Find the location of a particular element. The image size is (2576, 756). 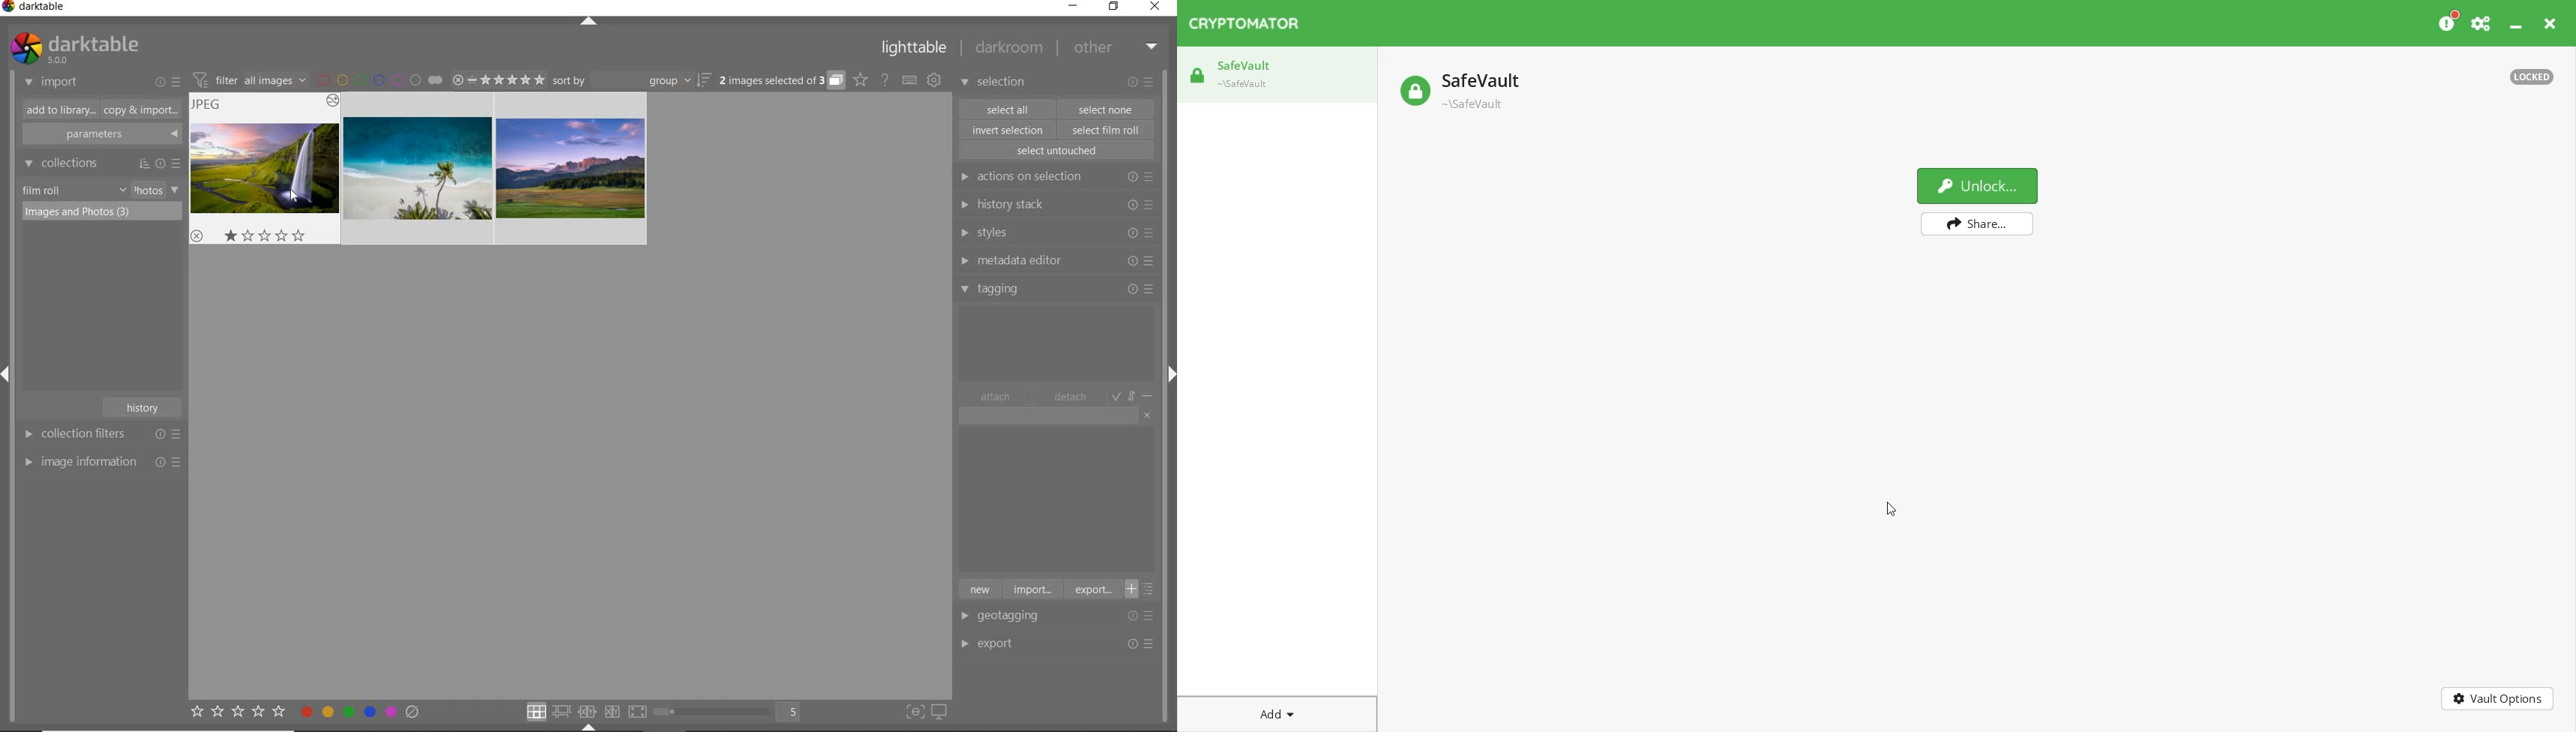

export is located at coordinates (1092, 589).